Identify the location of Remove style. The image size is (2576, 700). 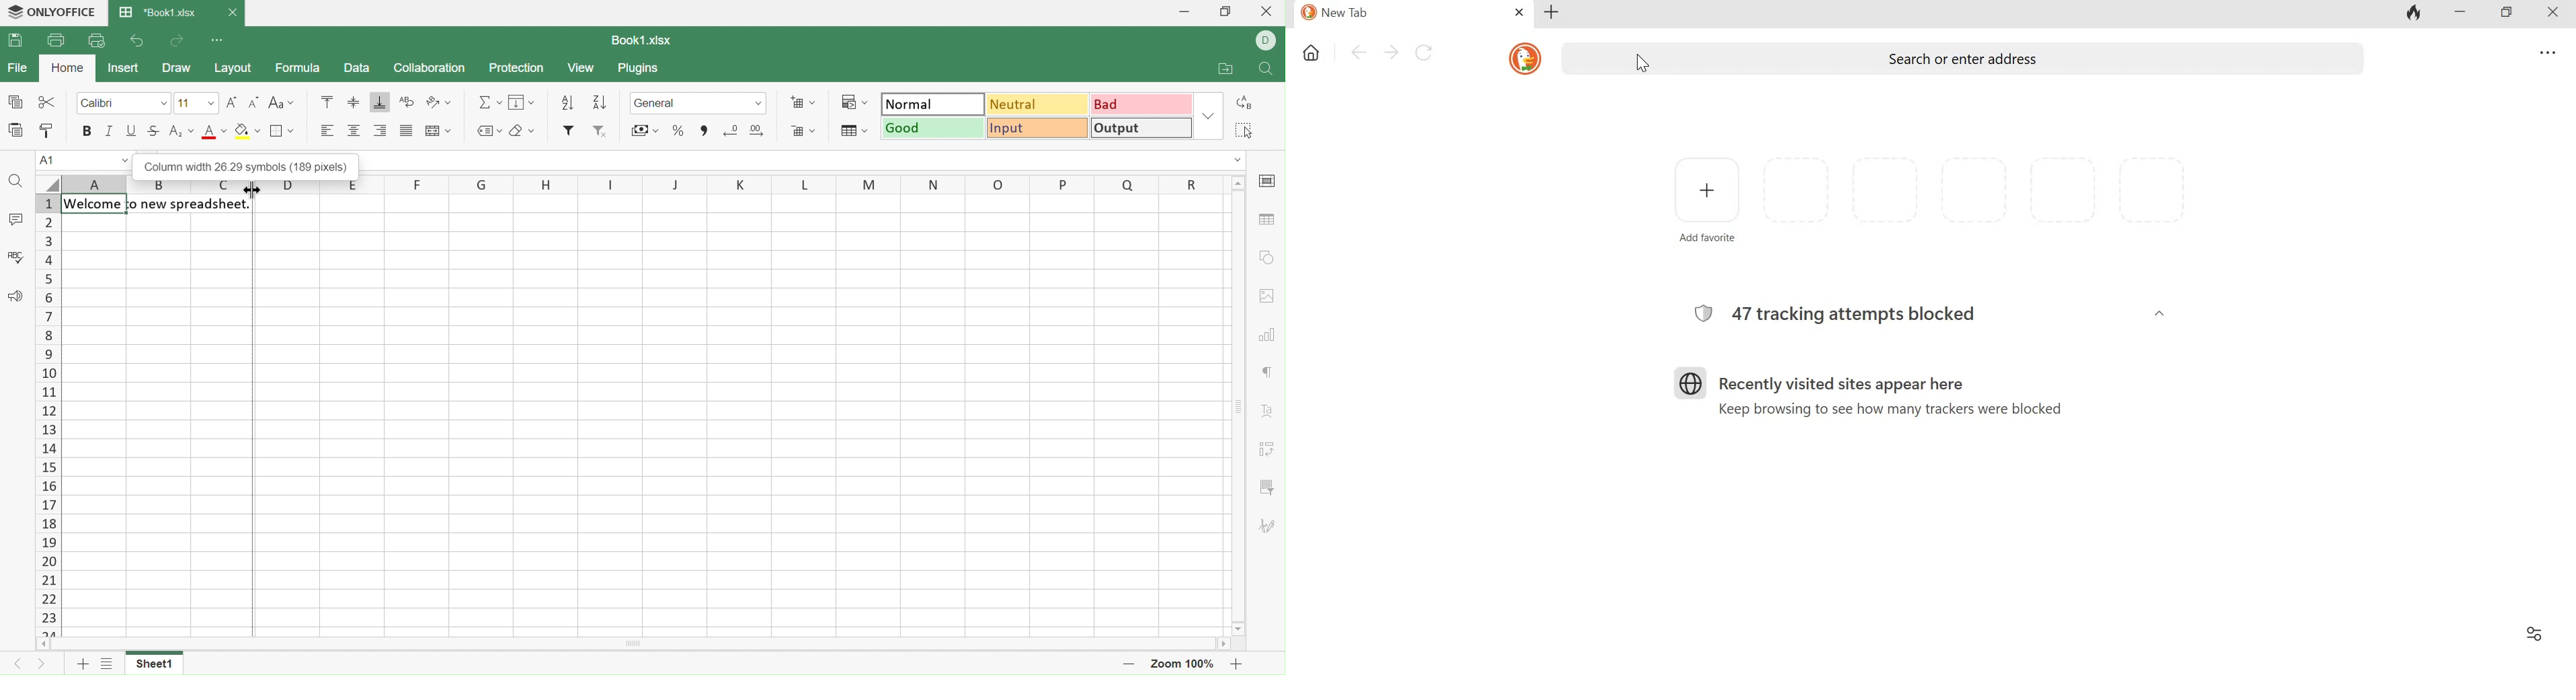
(602, 133).